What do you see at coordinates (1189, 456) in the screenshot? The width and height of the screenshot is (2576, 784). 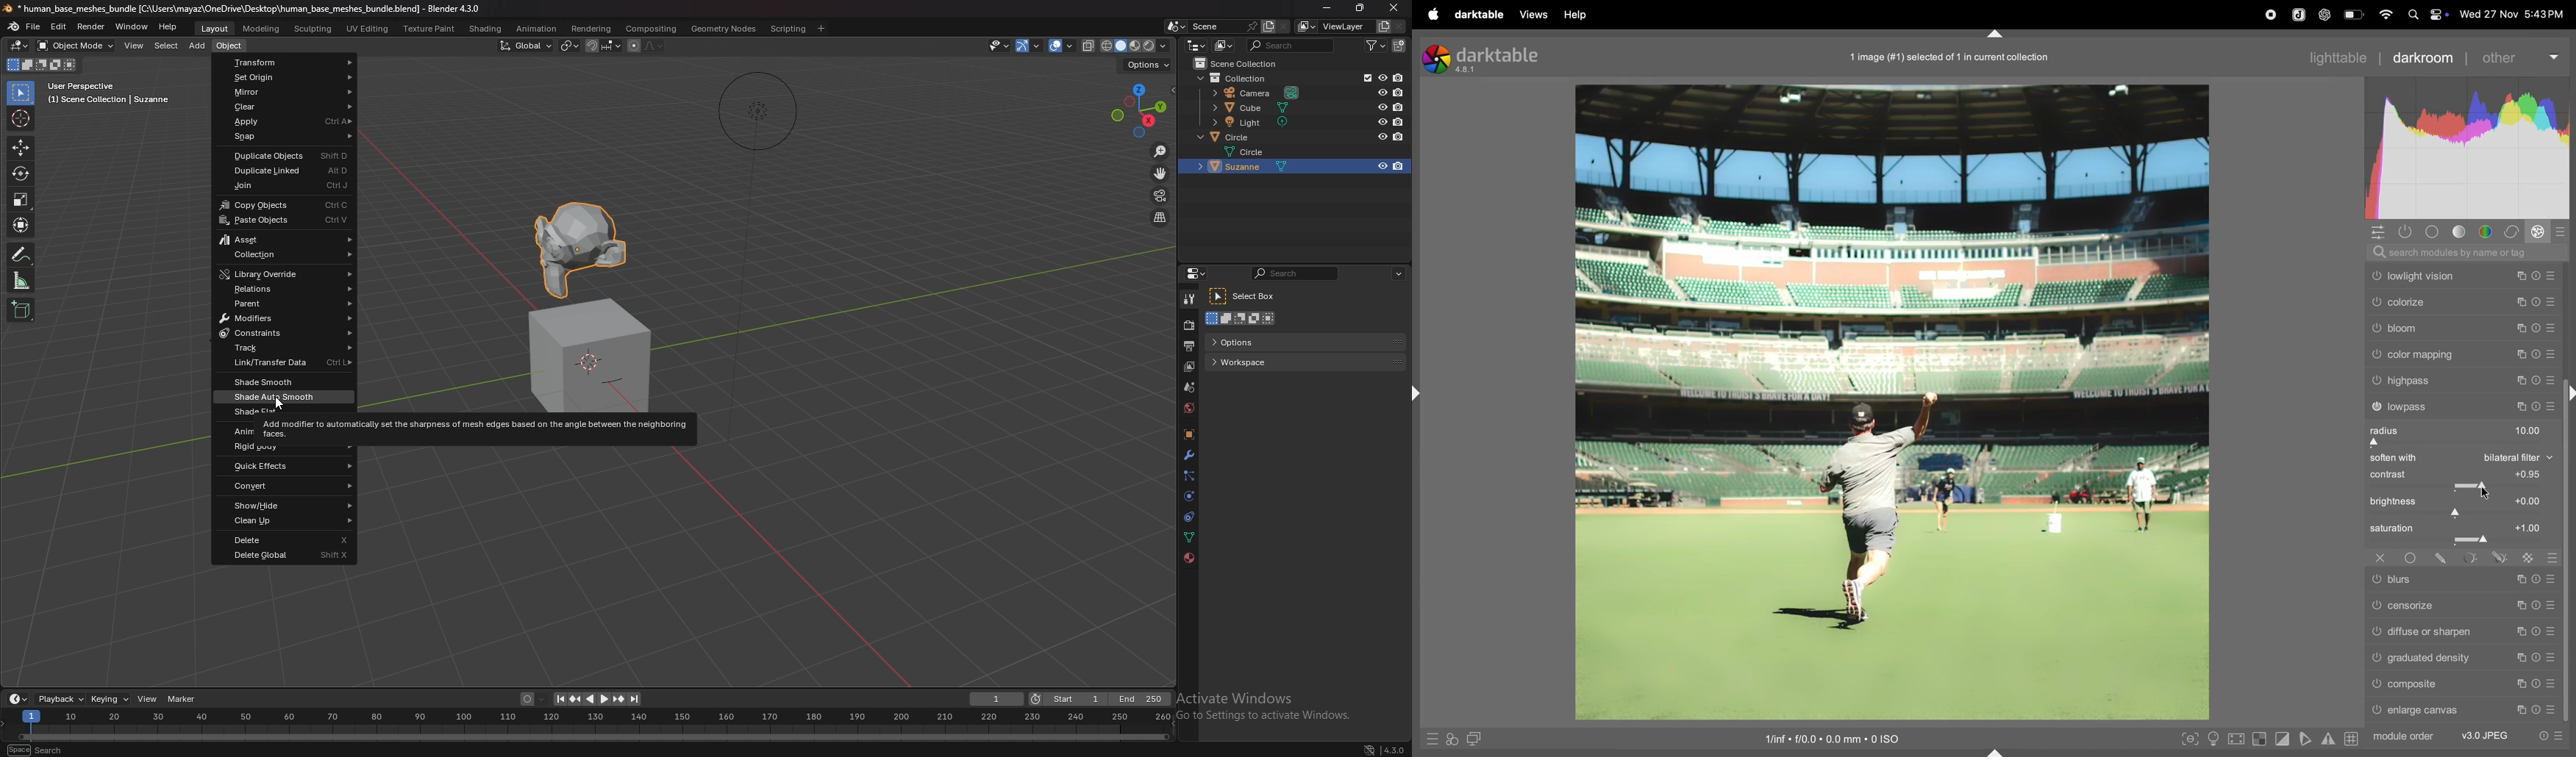 I see `modifier` at bounding box center [1189, 456].